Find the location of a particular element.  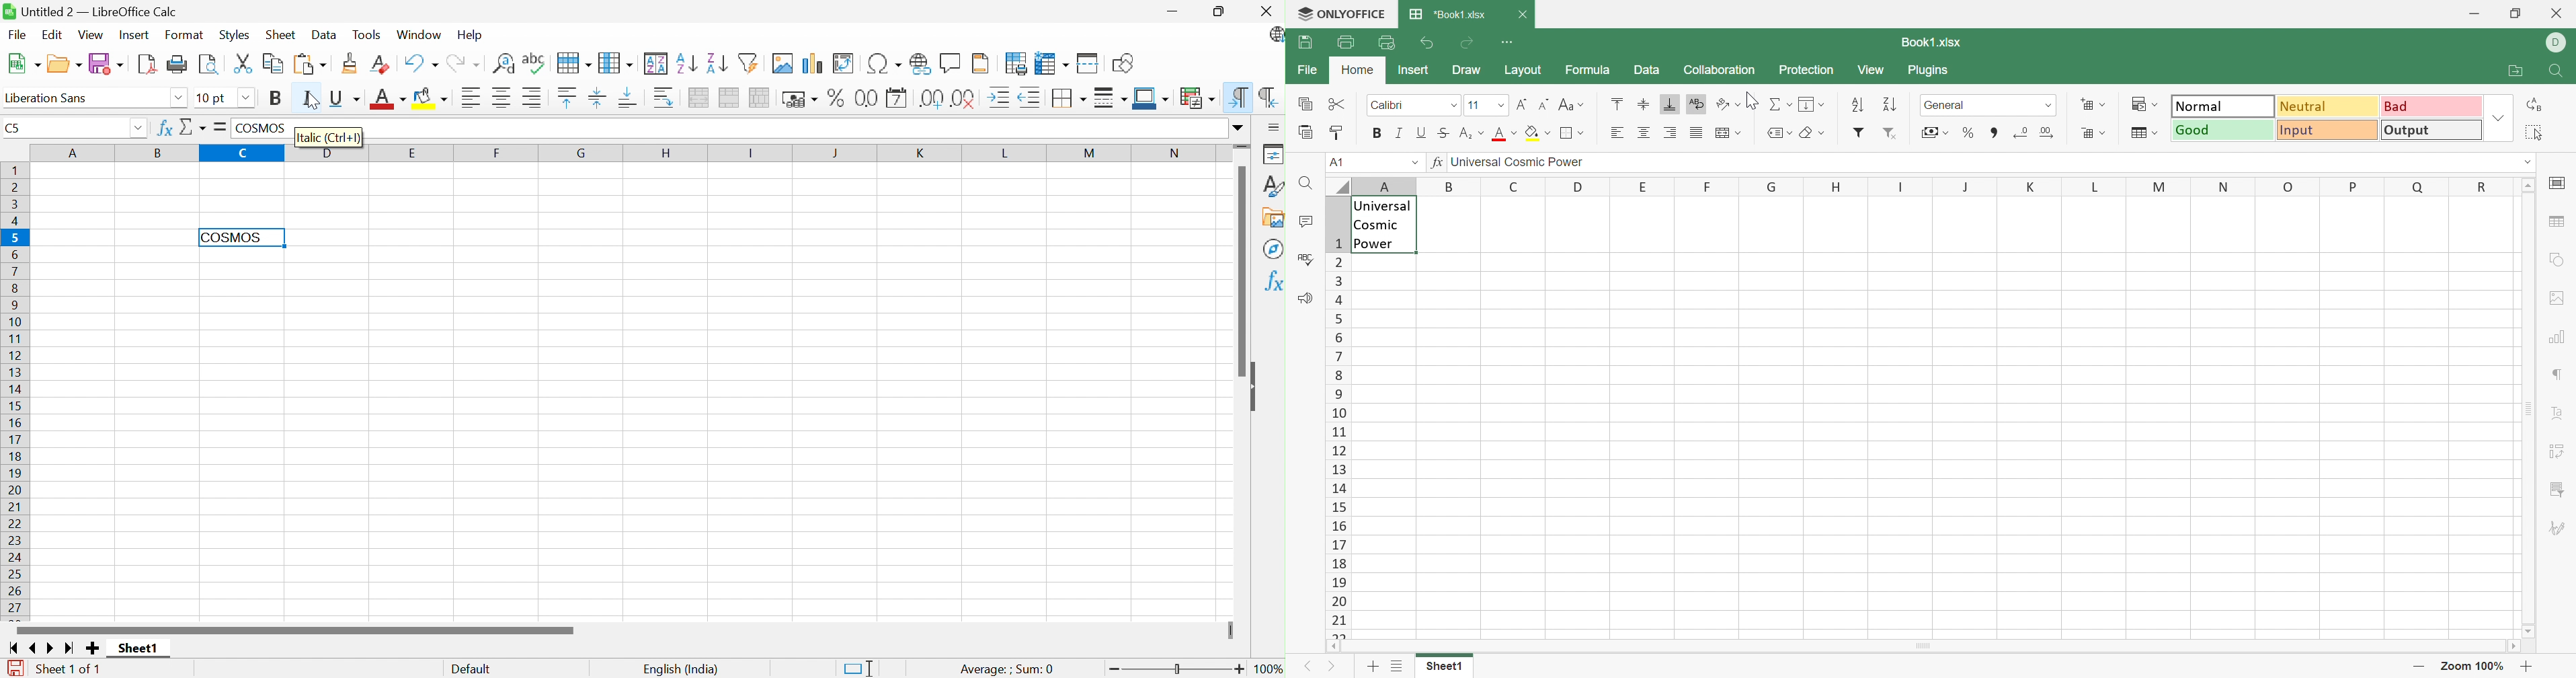

Insert special characters is located at coordinates (884, 63).